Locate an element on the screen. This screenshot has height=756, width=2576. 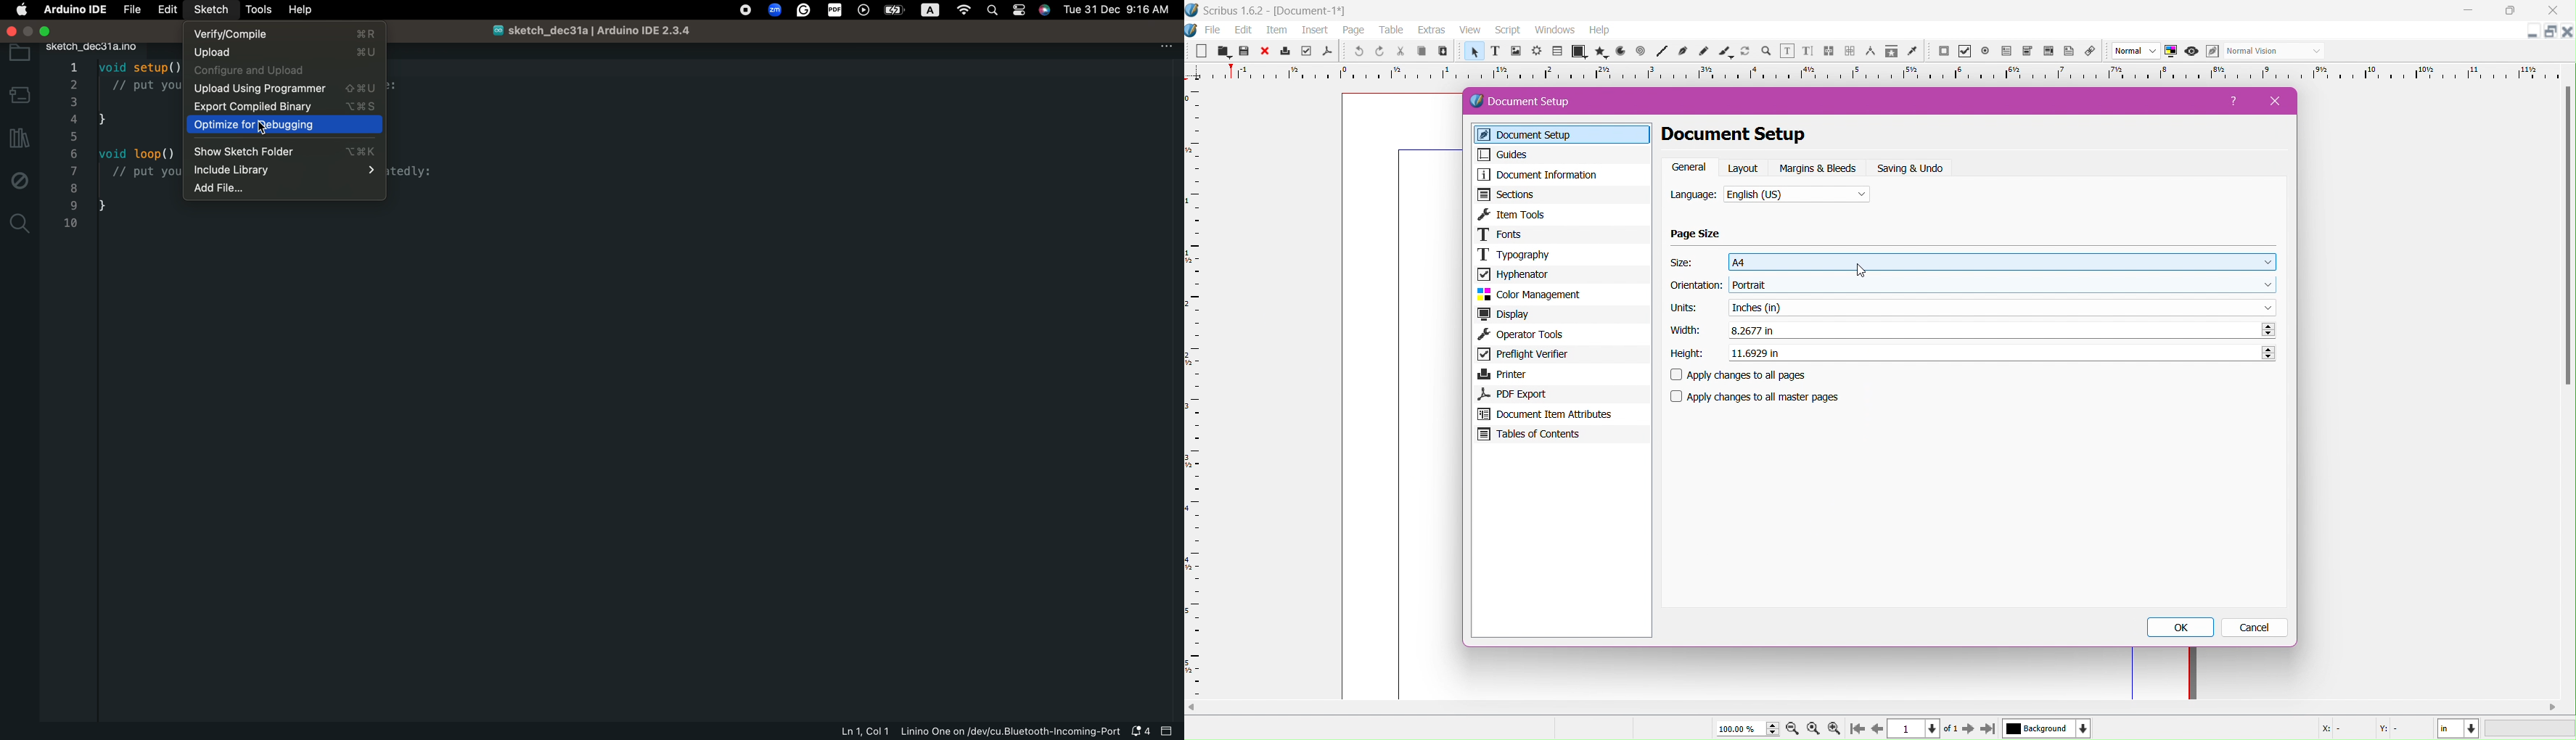
file menu is located at coordinates (1213, 30).